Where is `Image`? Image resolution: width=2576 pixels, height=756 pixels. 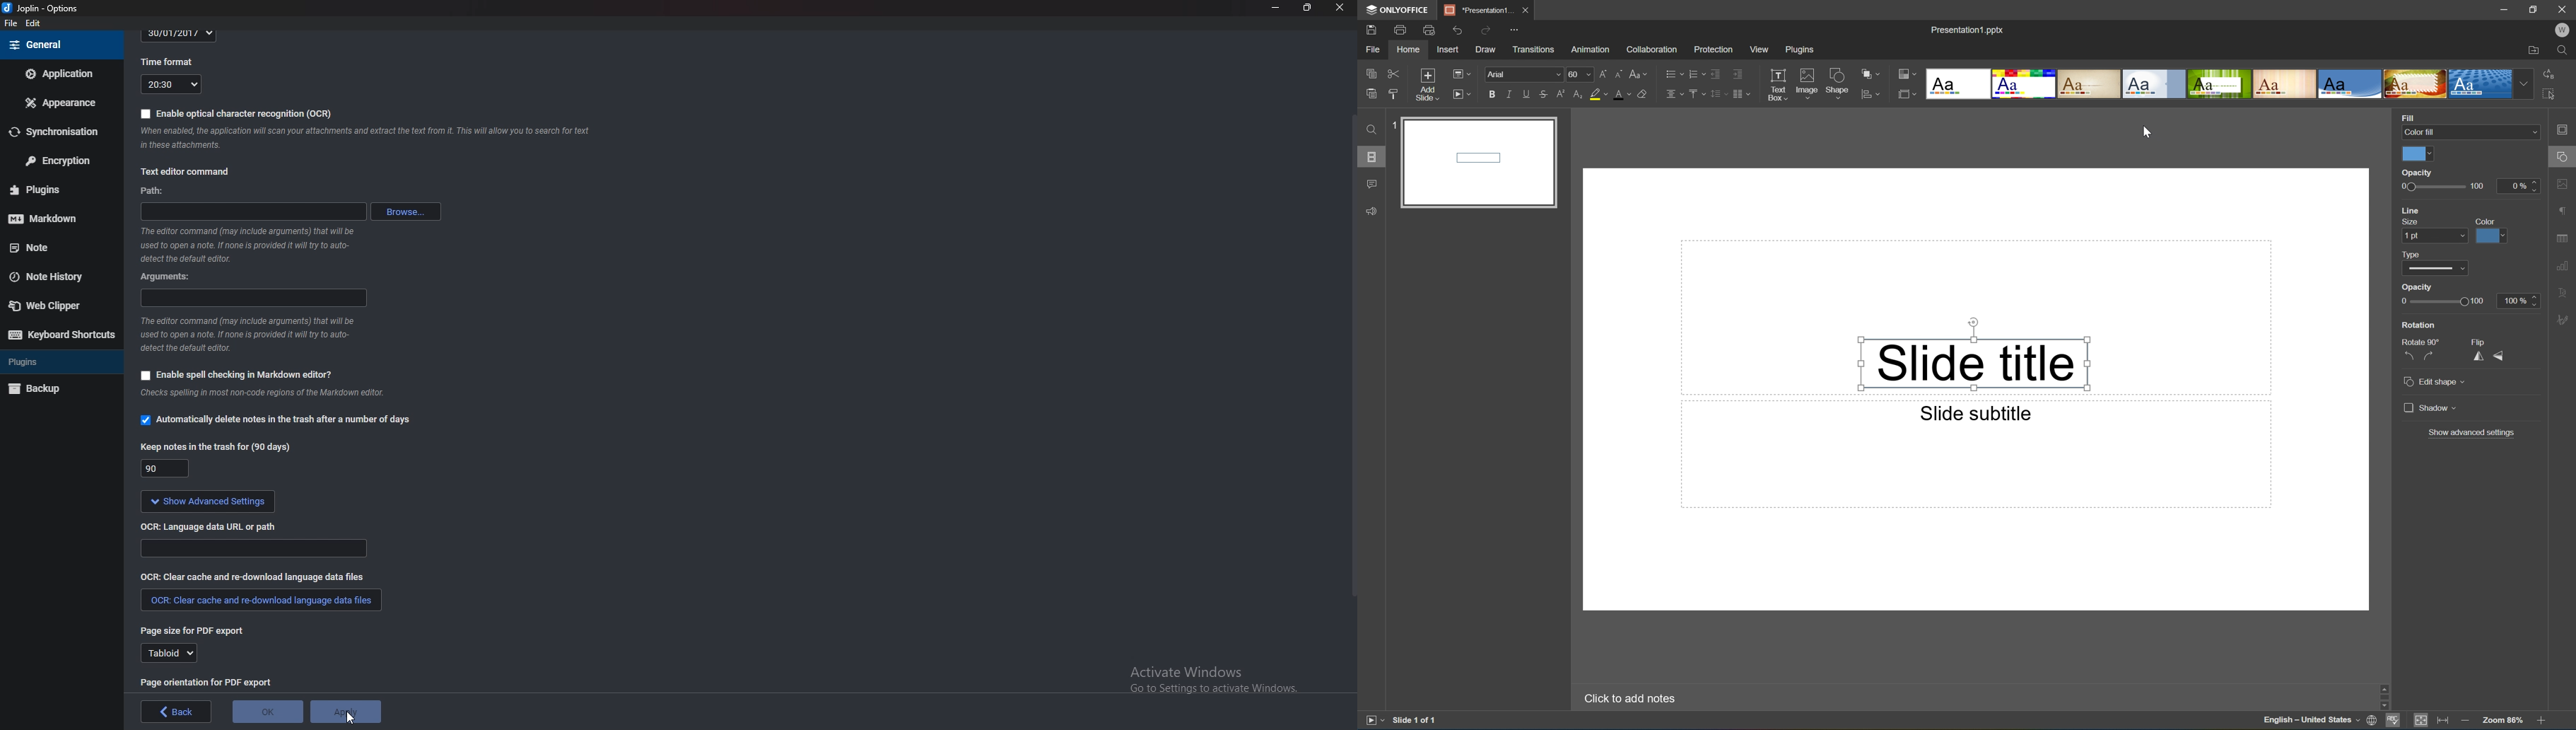
Image is located at coordinates (1804, 82).